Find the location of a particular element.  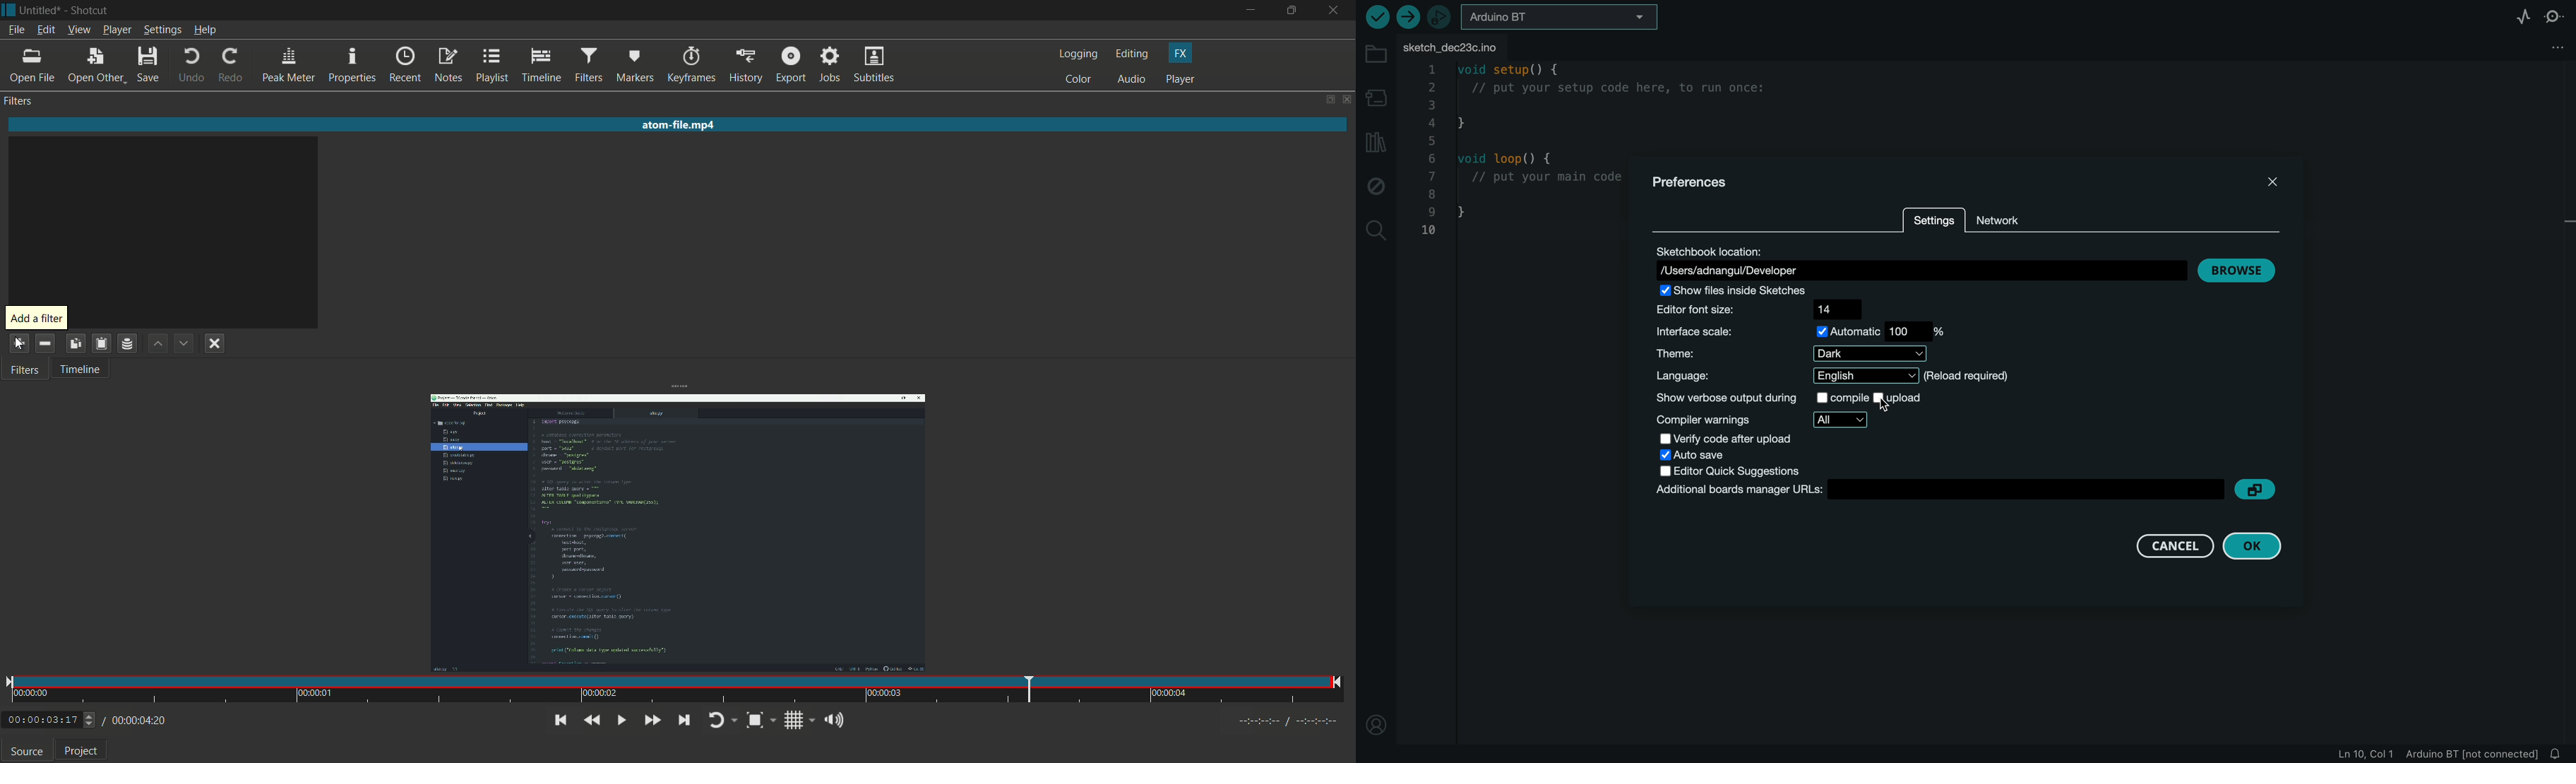

skip to the previous point is located at coordinates (561, 721).